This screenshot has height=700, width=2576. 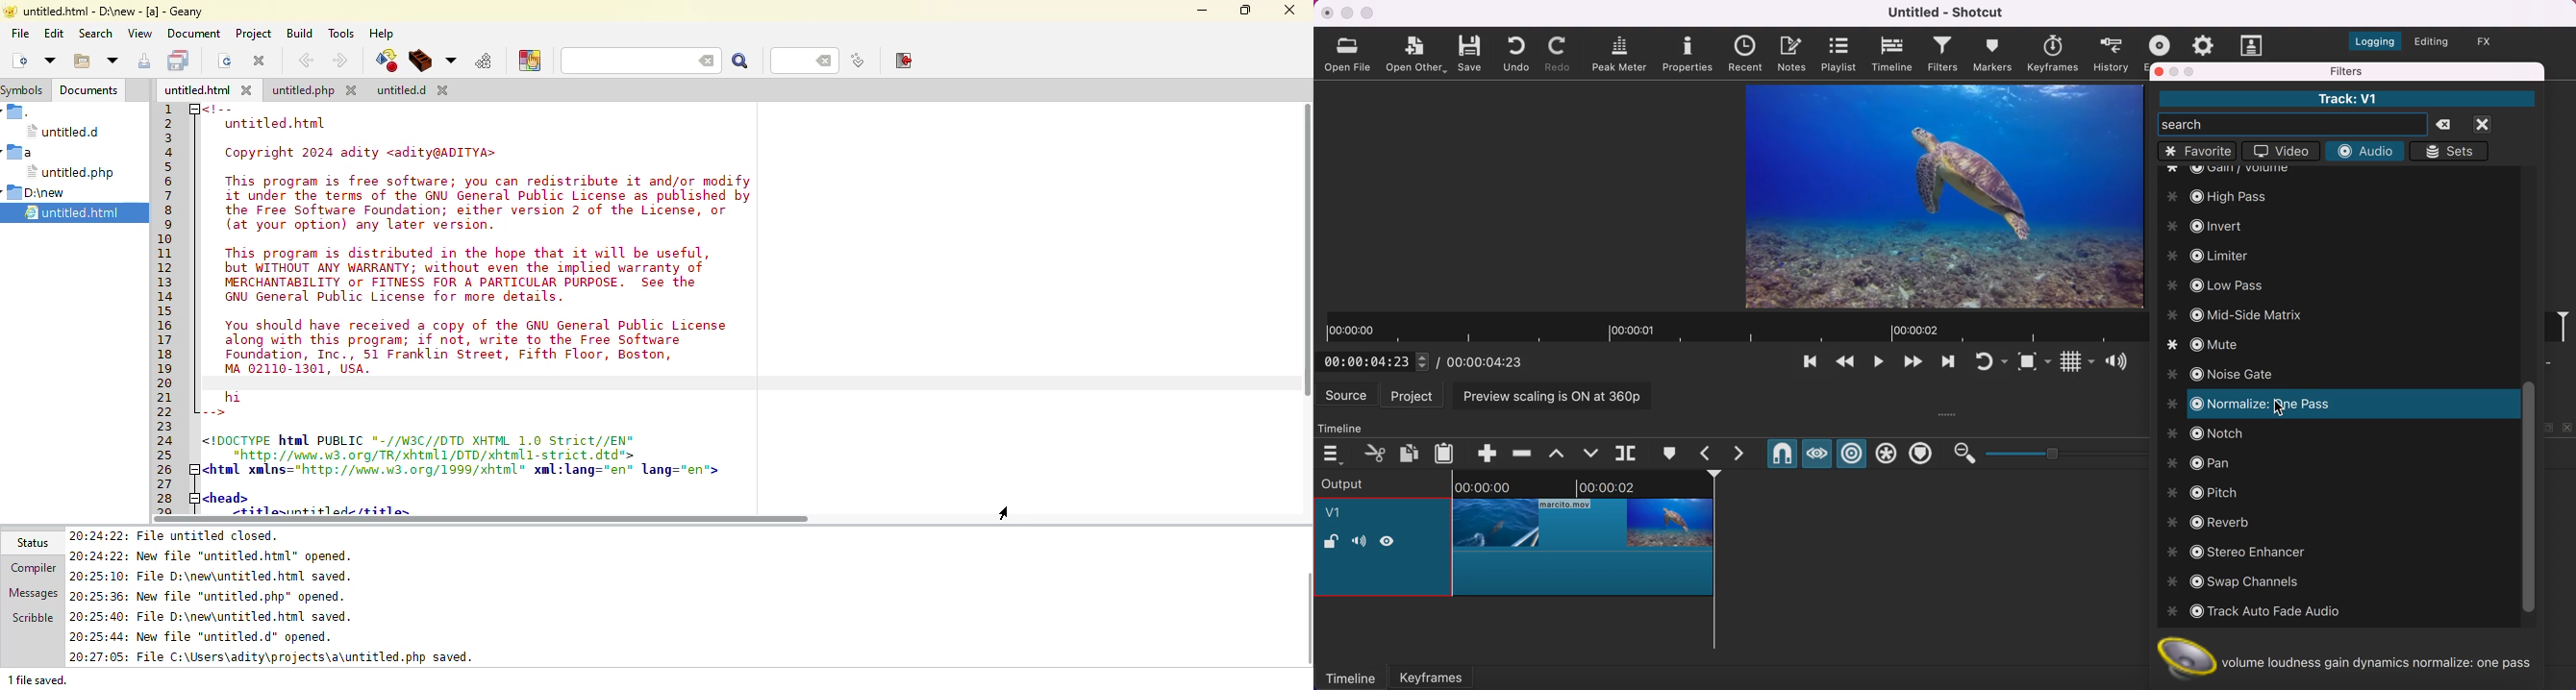 What do you see at coordinates (1838, 54) in the screenshot?
I see `playlist` at bounding box center [1838, 54].